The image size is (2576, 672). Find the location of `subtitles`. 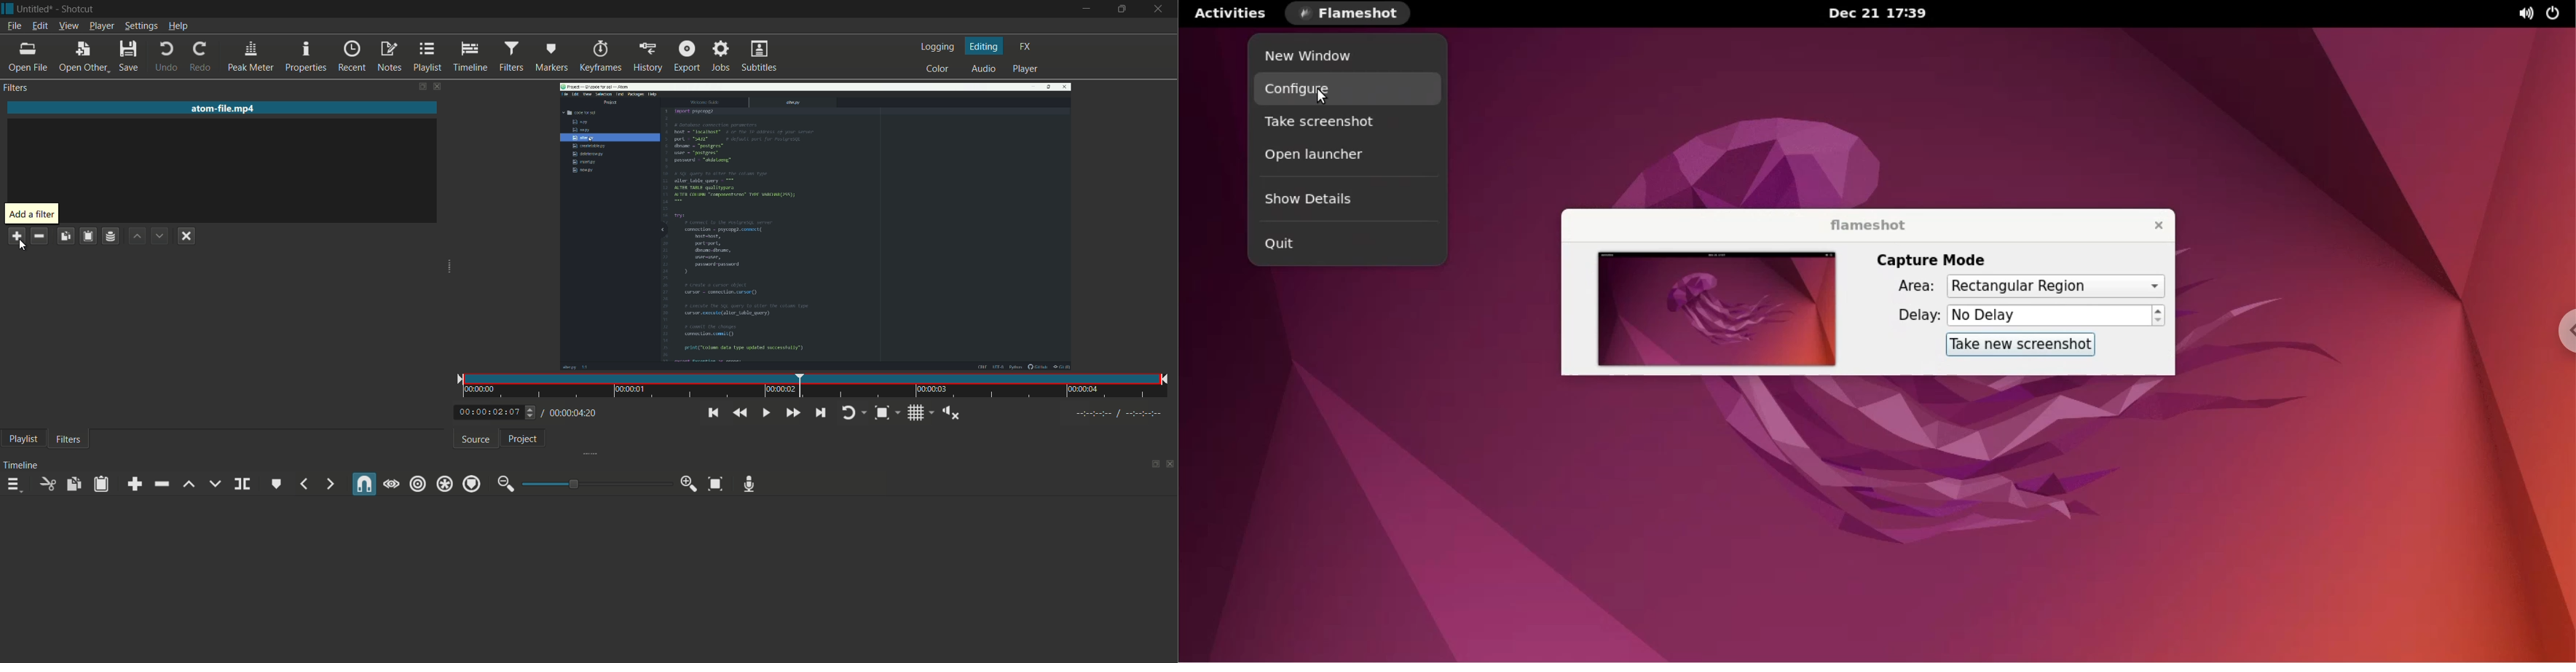

subtitles is located at coordinates (760, 56).